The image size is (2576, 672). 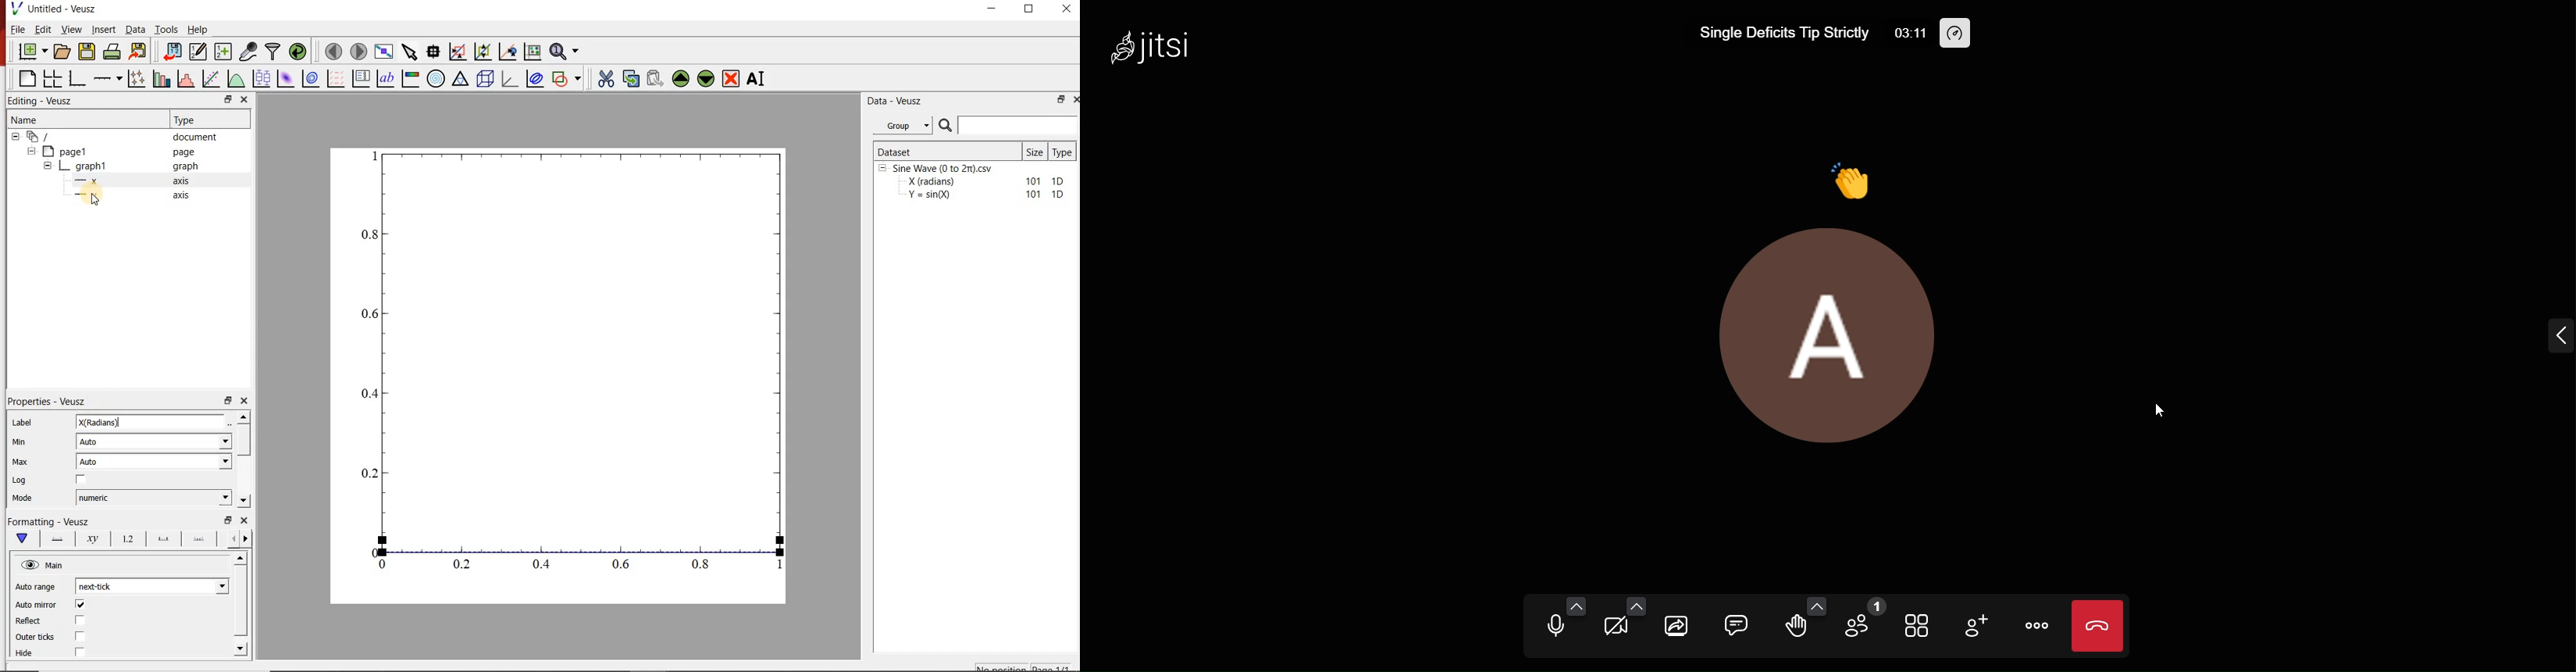 I want to click on options, so click(x=55, y=537).